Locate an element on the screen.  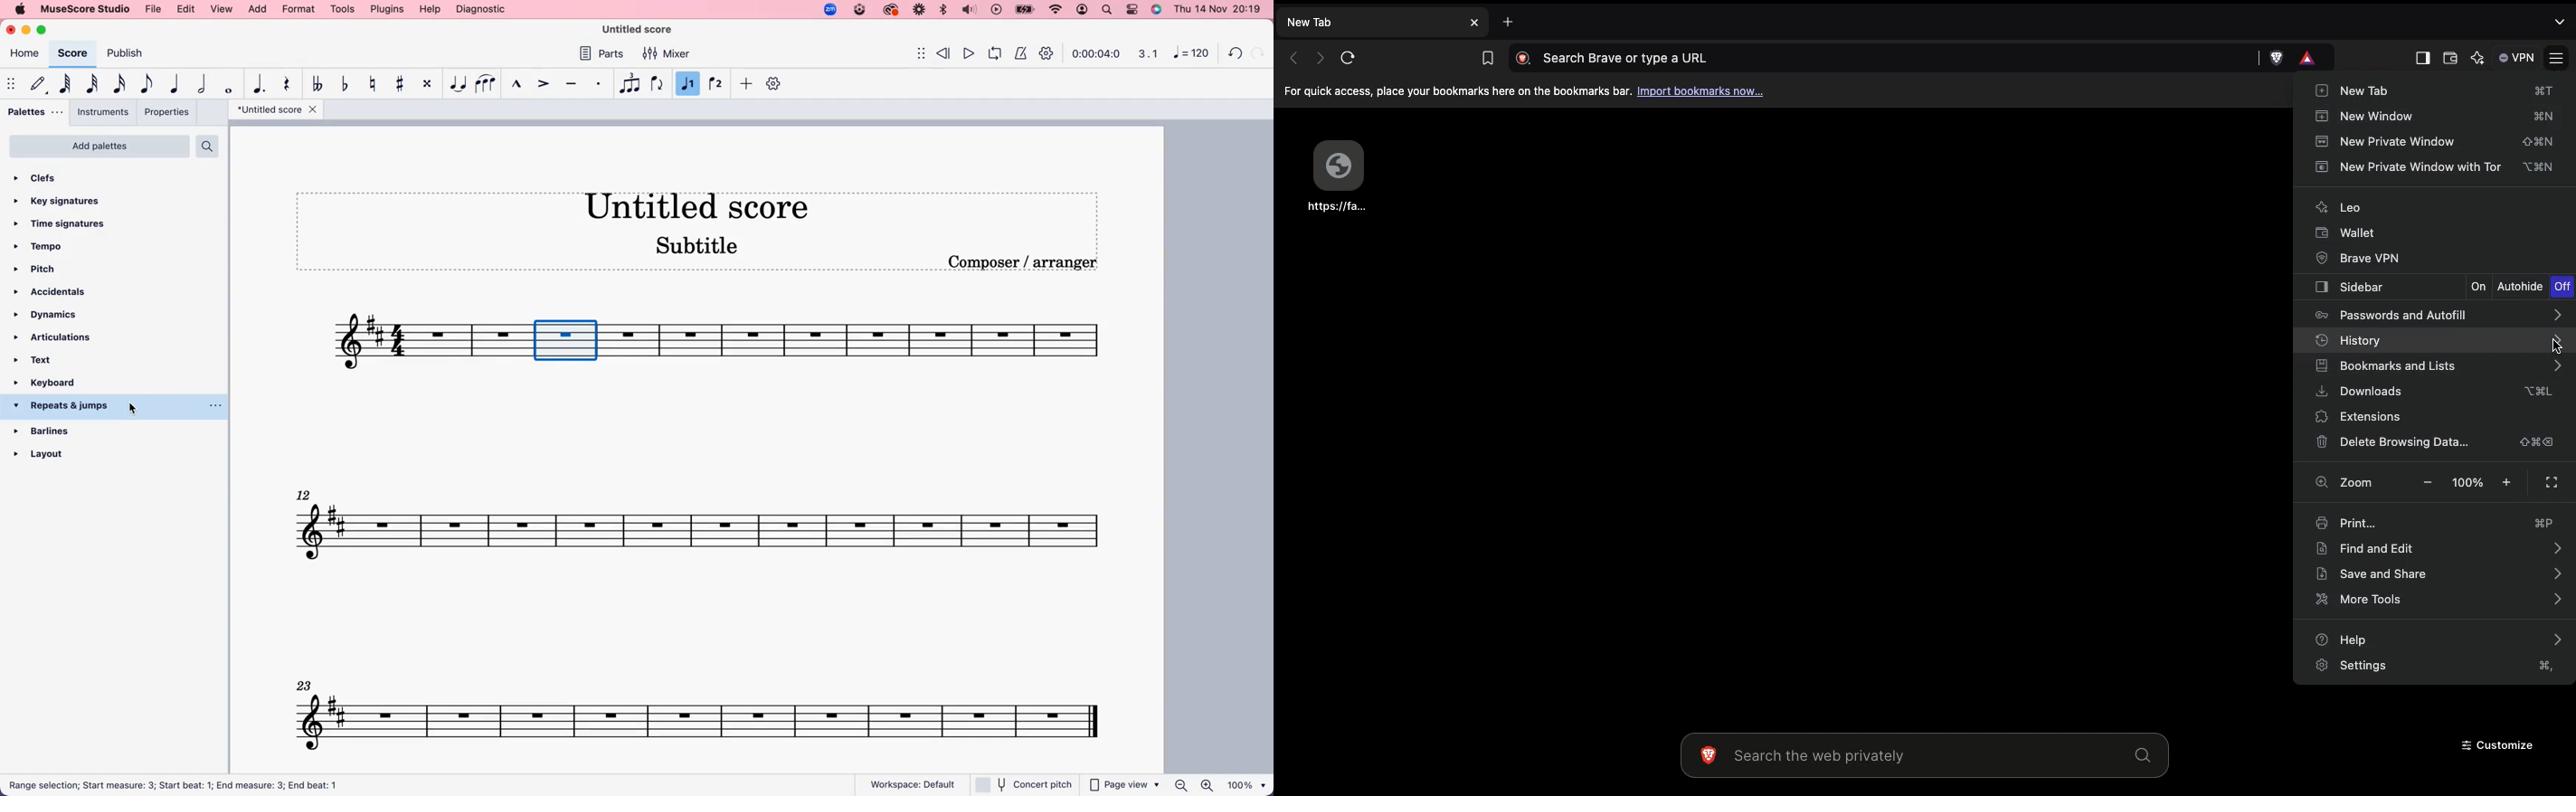
tempo is located at coordinates (47, 247).